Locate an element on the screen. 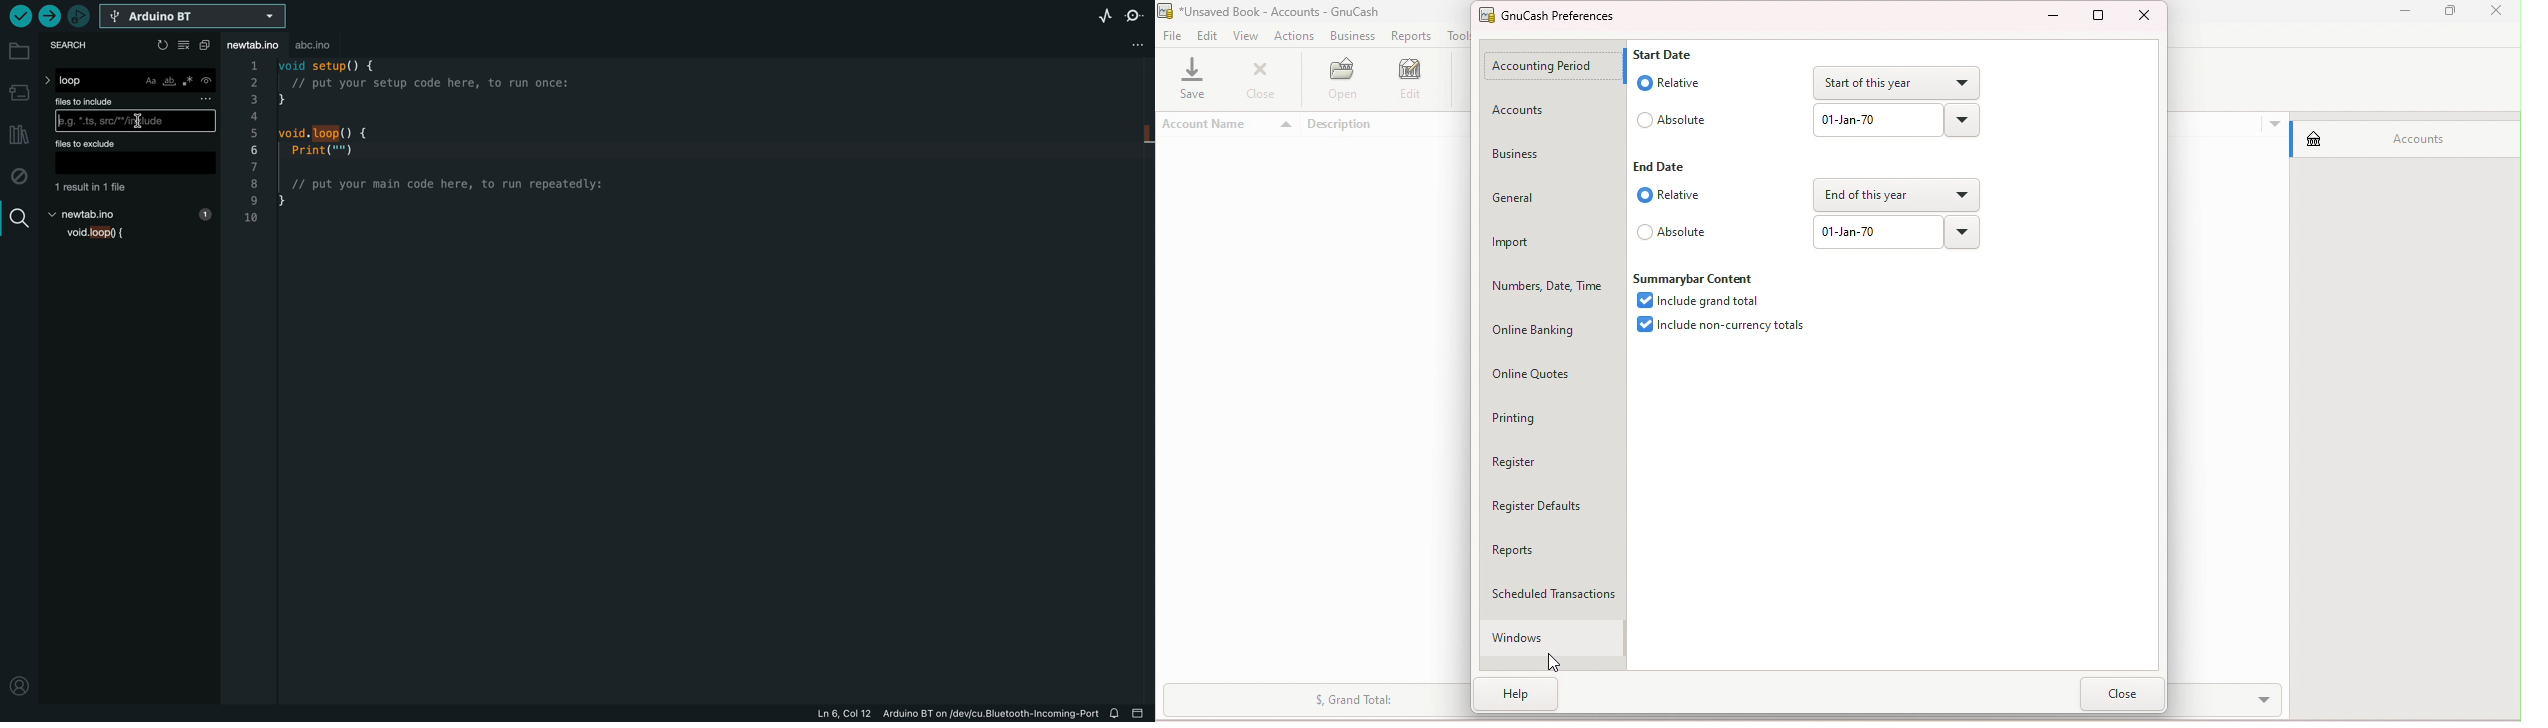 The image size is (2548, 728). debugger is located at coordinates (80, 18).